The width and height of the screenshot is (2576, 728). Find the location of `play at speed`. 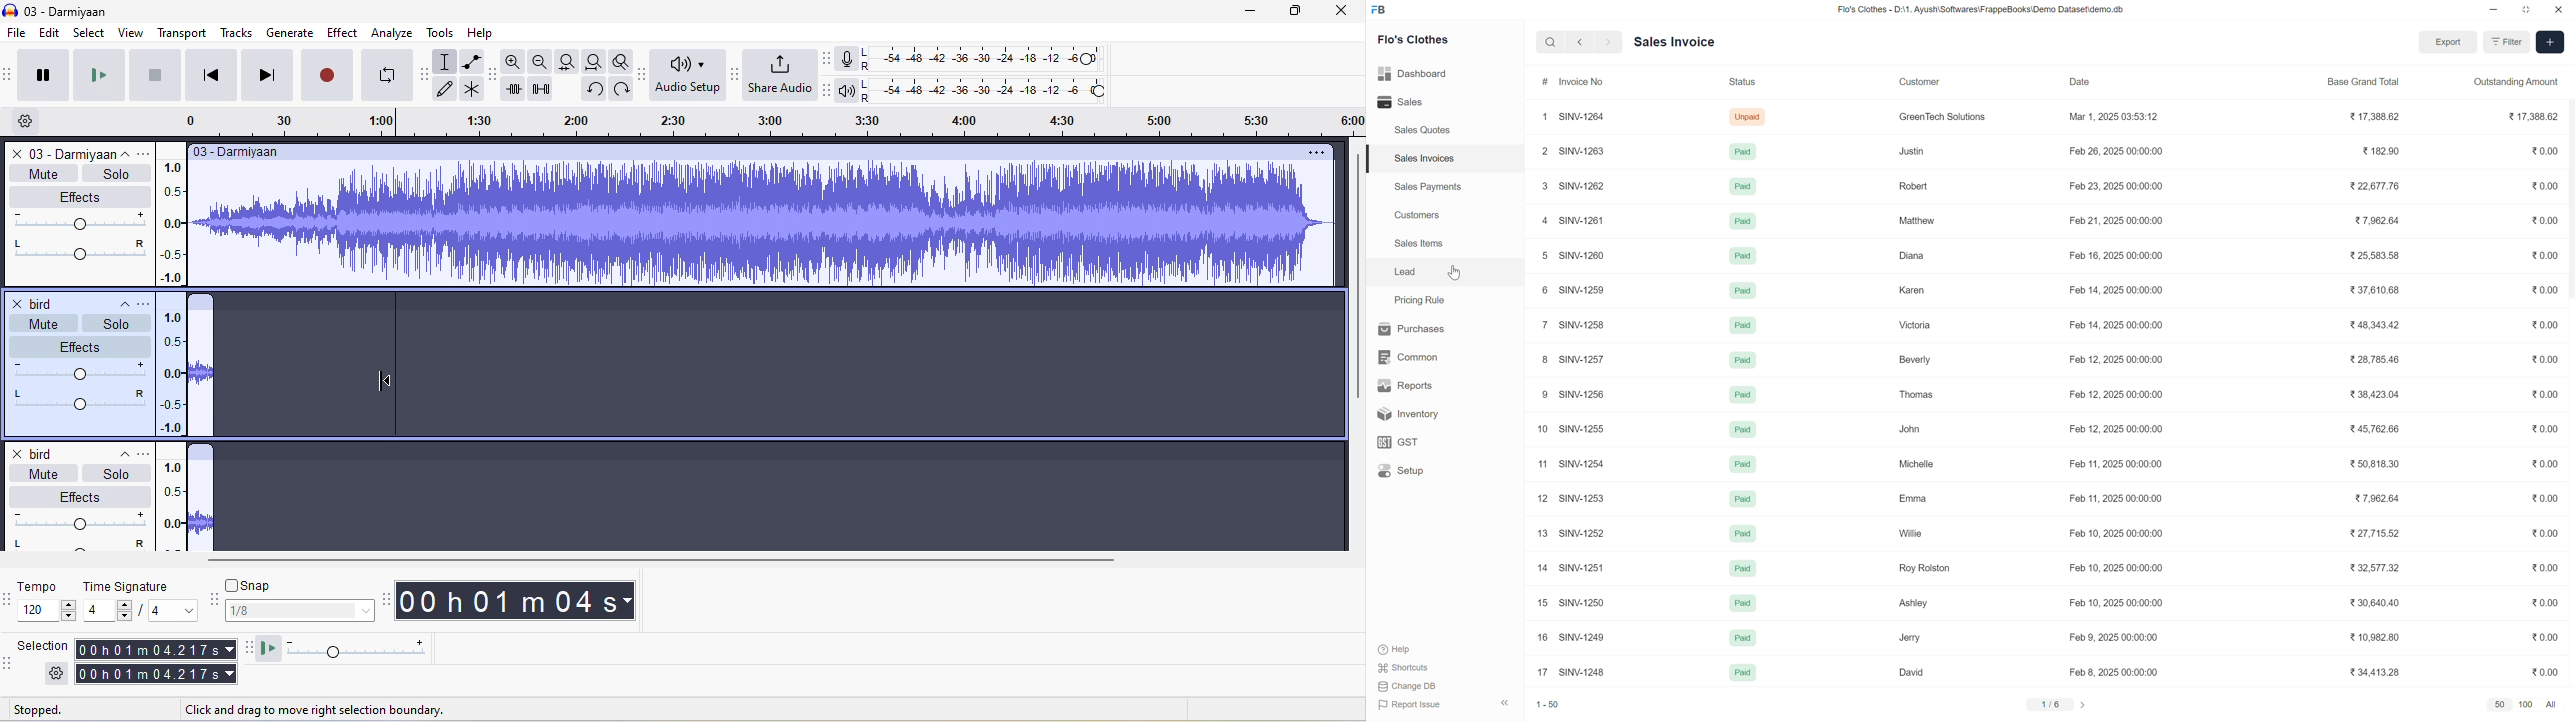

play at speed is located at coordinates (353, 648).